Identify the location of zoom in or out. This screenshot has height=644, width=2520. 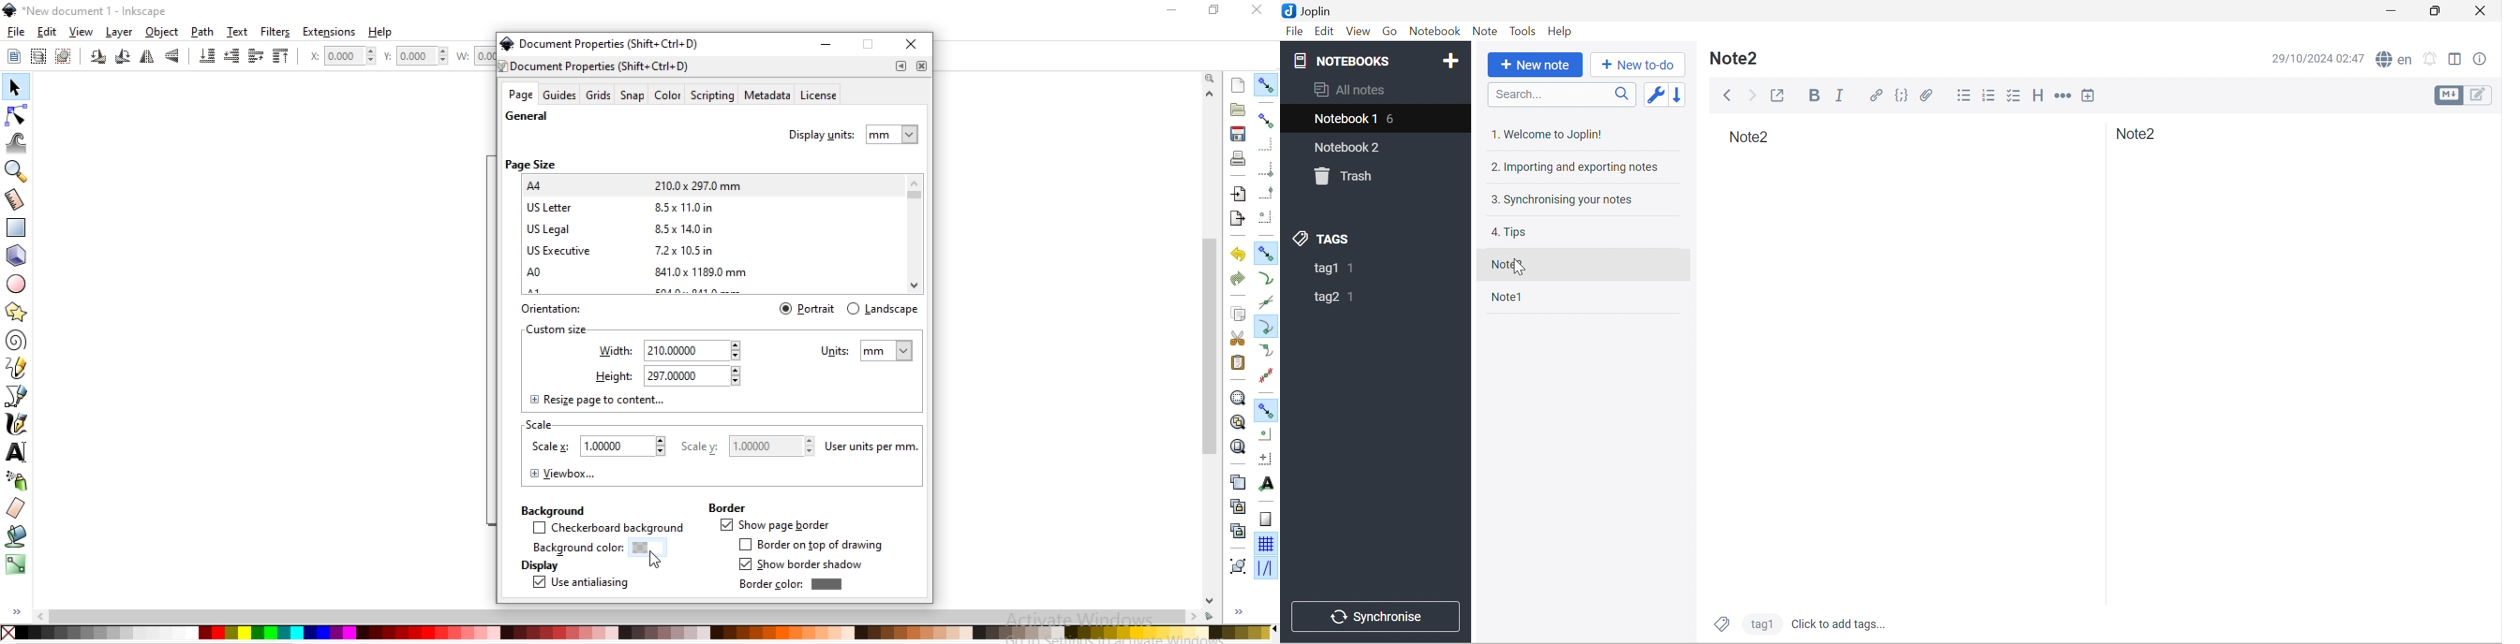
(18, 171).